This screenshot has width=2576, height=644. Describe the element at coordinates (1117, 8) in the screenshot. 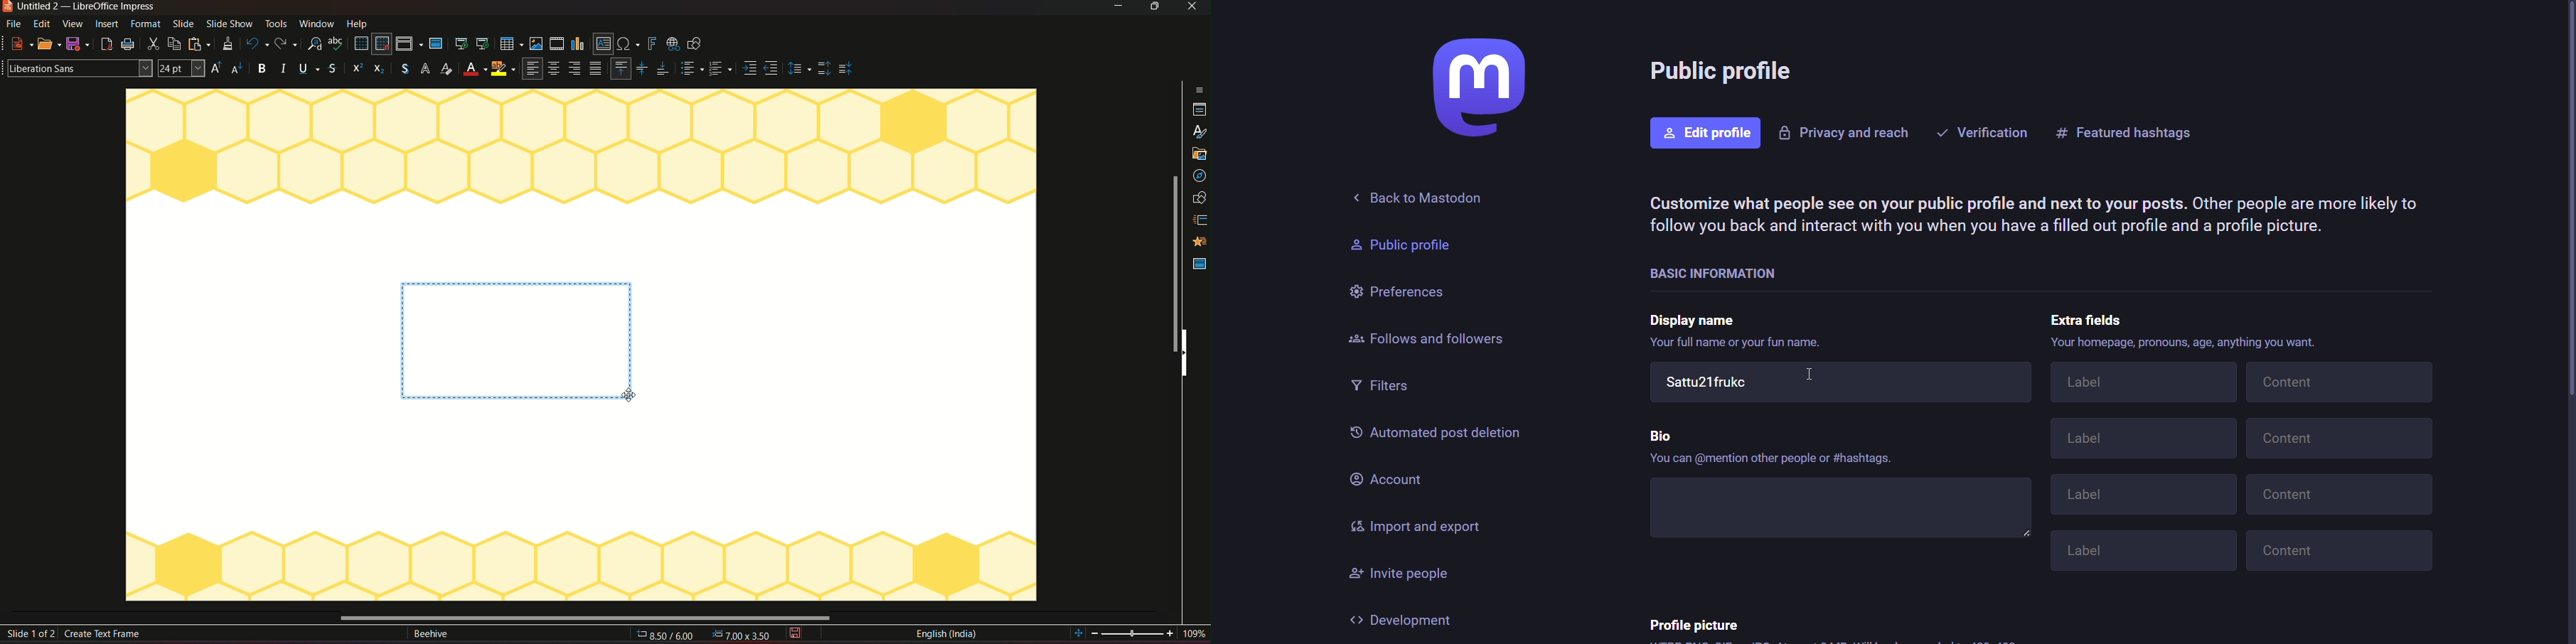

I see `minimize` at that location.